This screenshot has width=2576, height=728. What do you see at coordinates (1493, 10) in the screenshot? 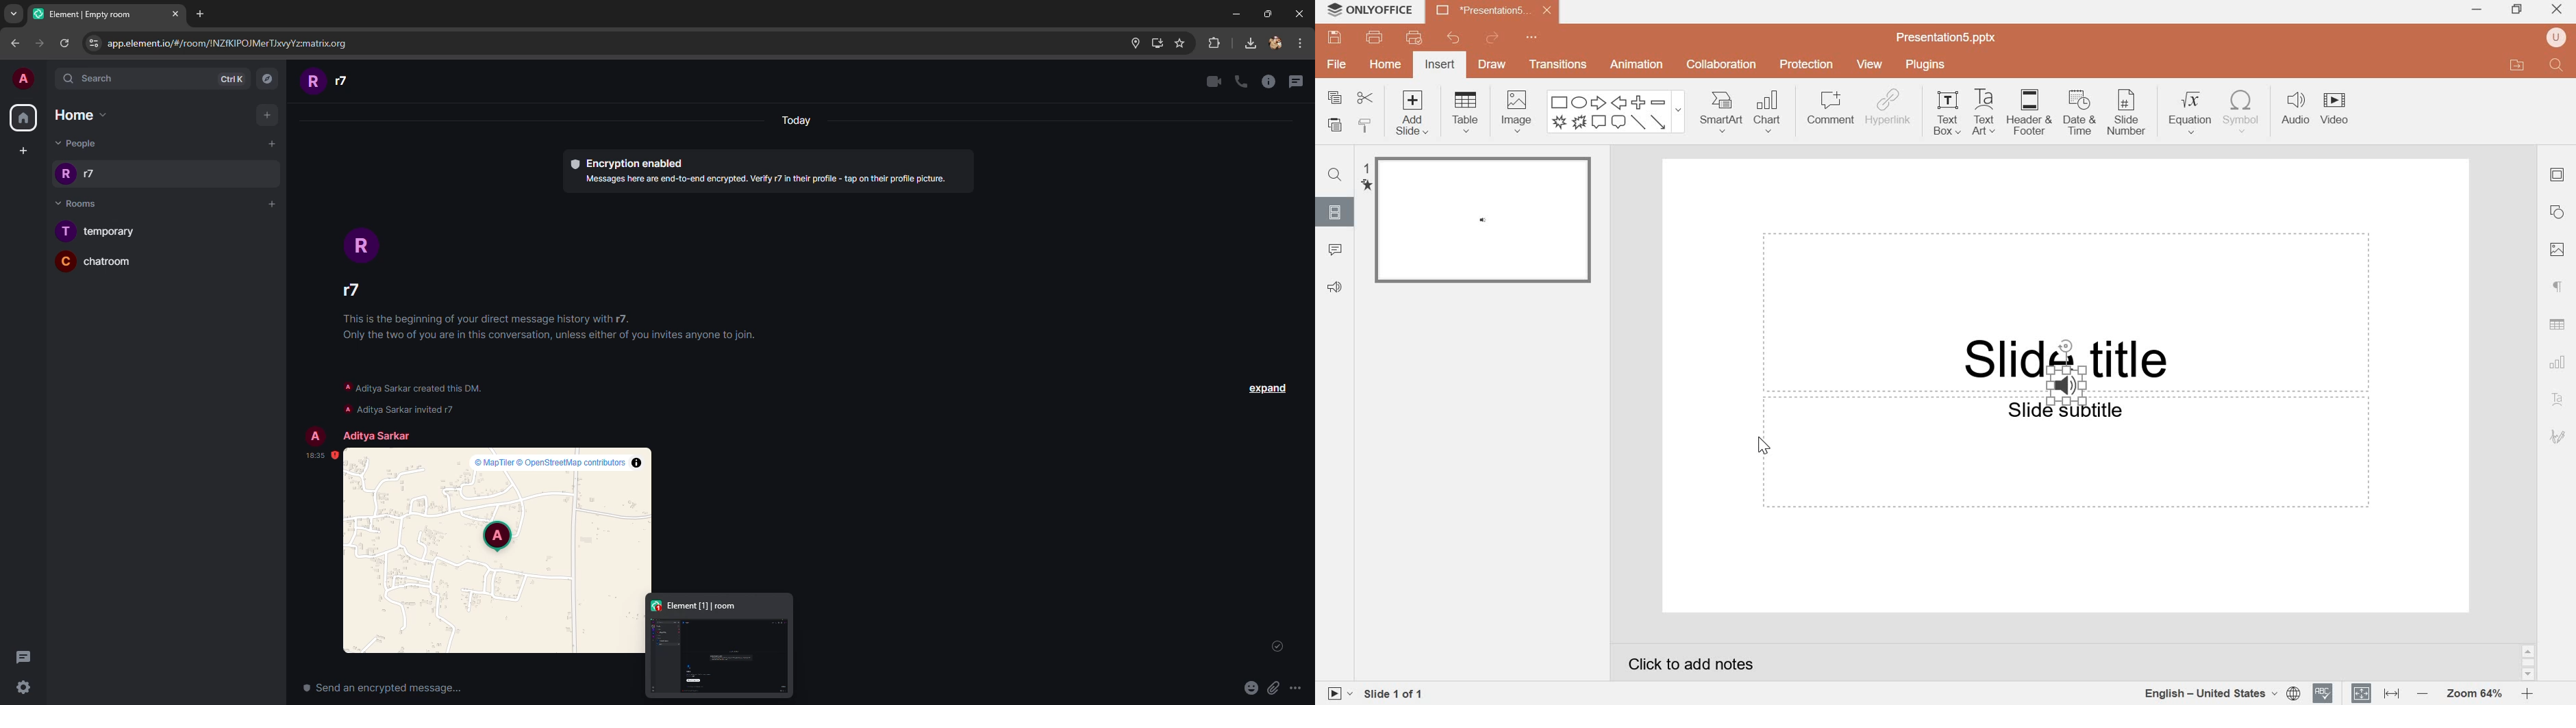
I see `New presentation` at bounding box center [1493, 10].